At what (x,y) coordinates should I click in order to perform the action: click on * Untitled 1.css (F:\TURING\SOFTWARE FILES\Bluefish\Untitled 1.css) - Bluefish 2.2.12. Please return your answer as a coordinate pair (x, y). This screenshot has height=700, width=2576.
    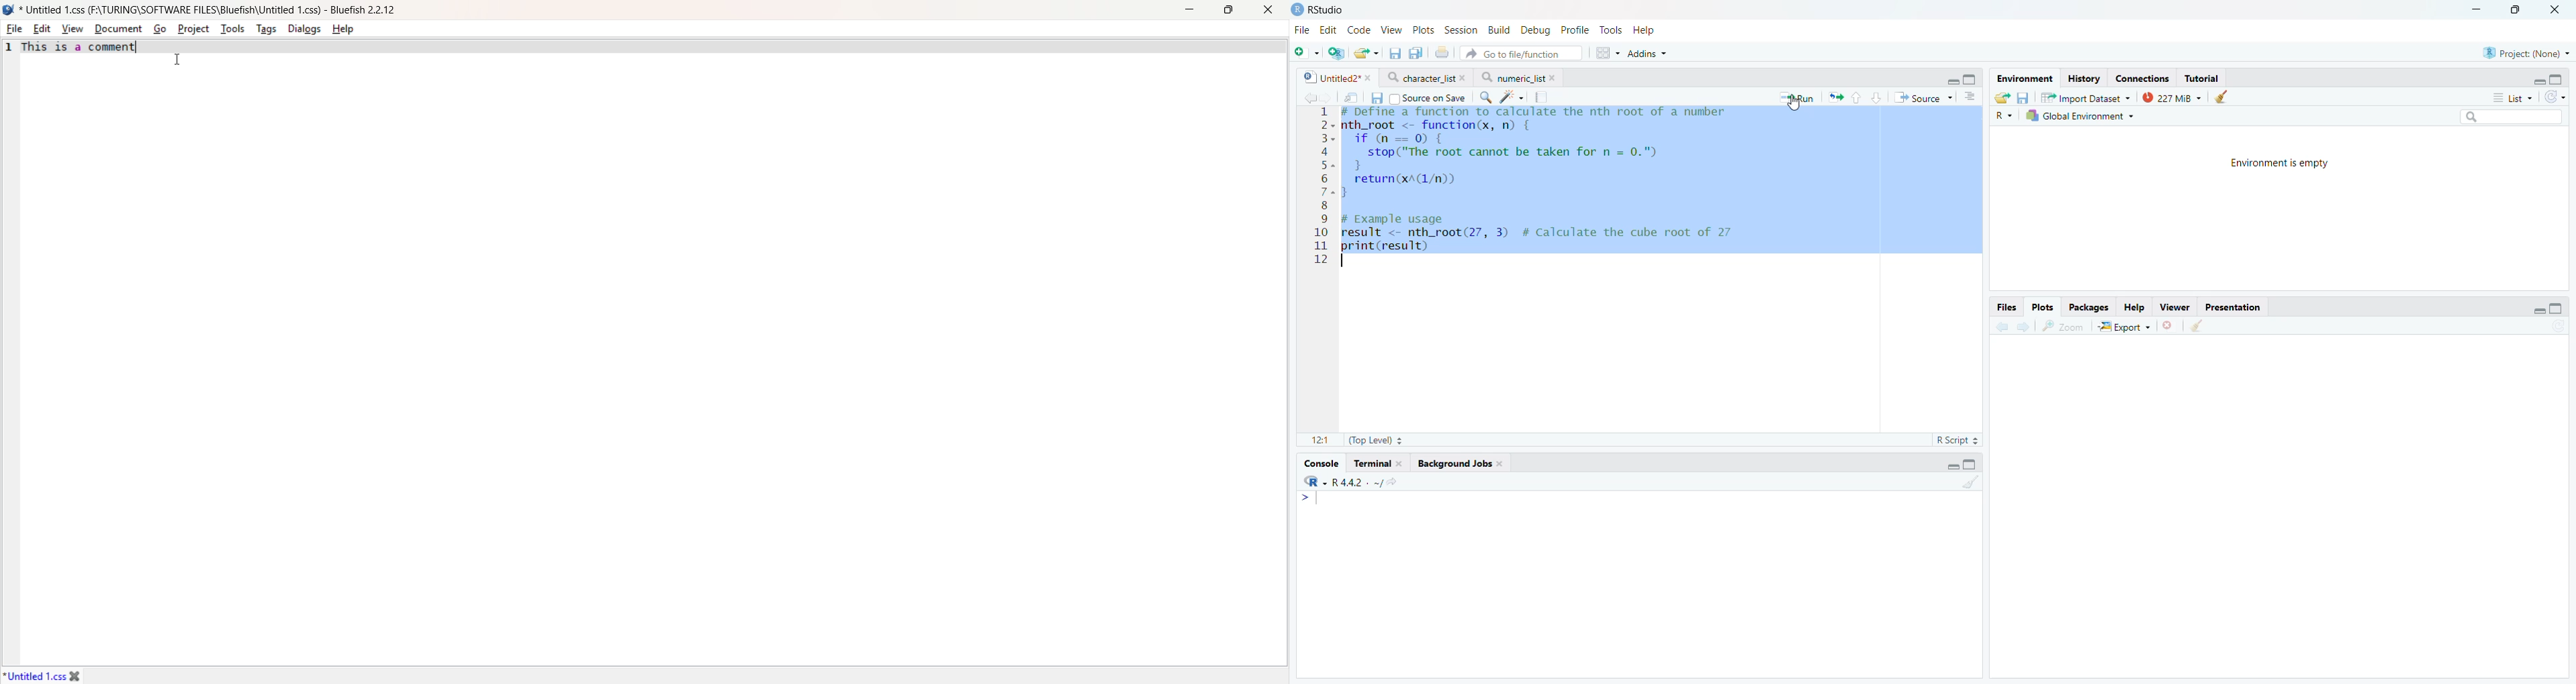
    Looking at the image, I should click on (210, 9).